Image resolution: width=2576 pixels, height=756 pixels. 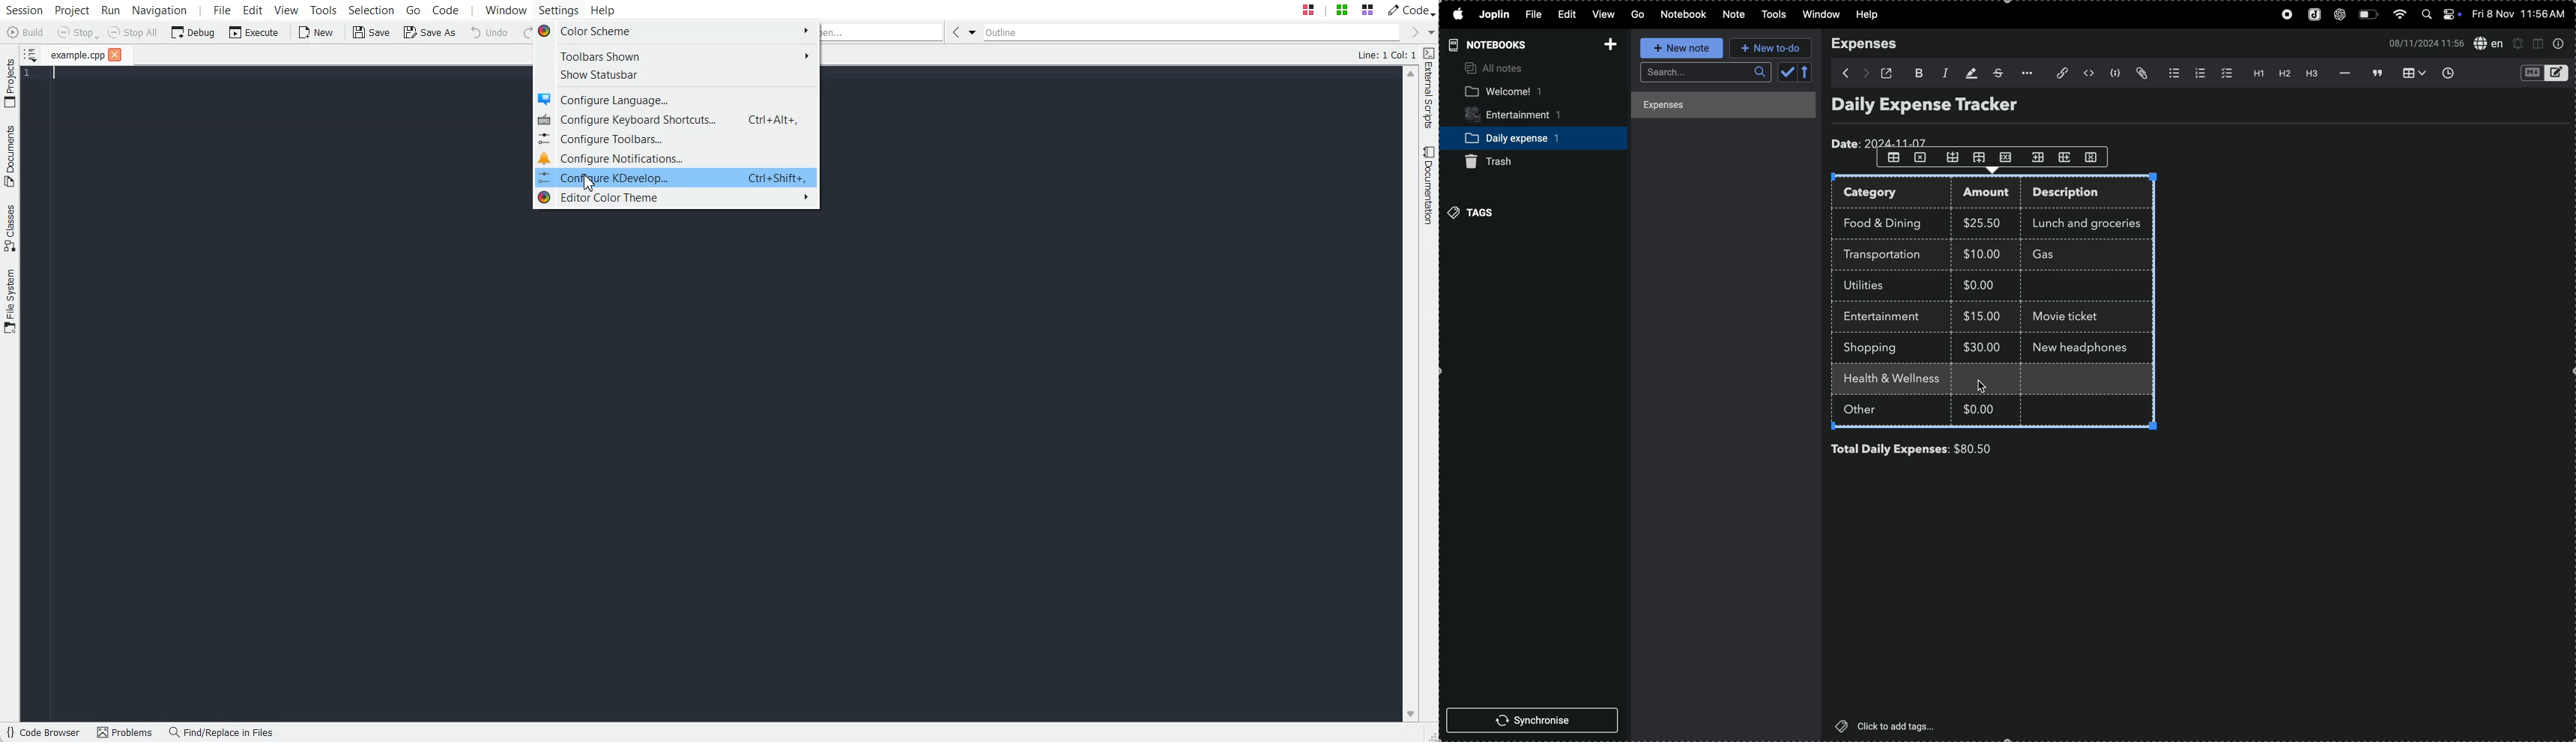 What do you see at coordinates (2488, 42) in the screenshot?
I see `spell check` at bounding box center [2488, 42].